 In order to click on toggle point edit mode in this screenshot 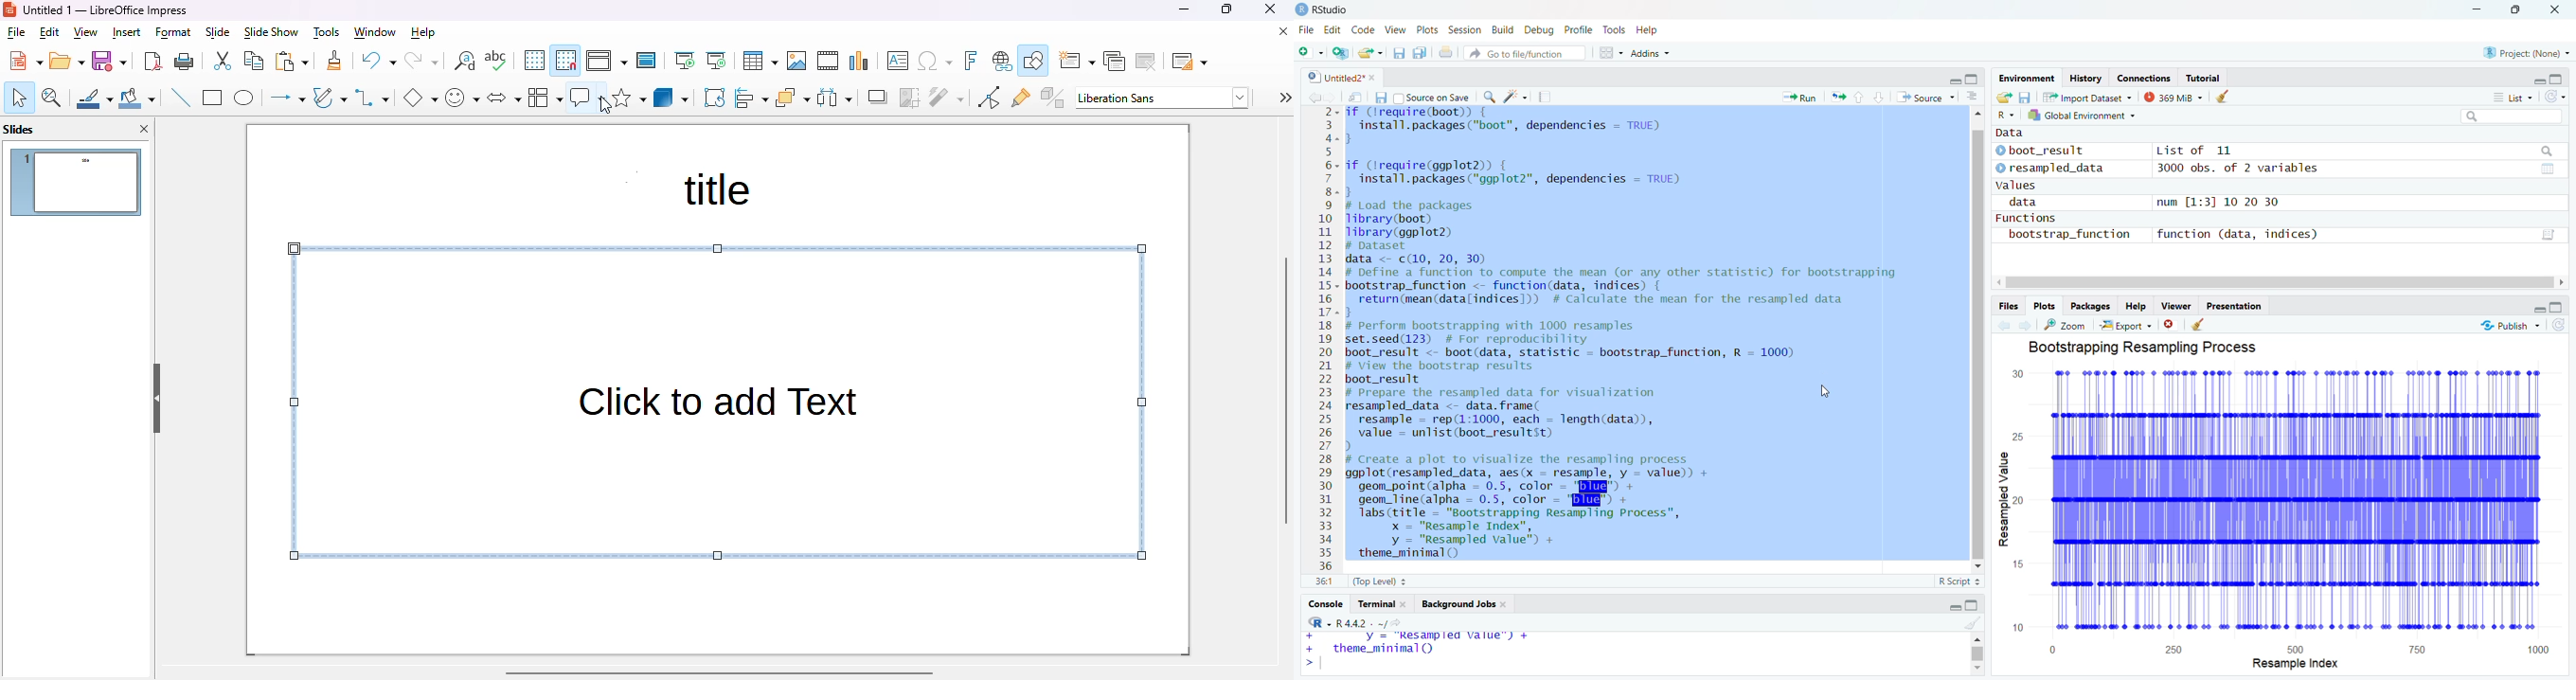, I will do `click(990, 97)`.